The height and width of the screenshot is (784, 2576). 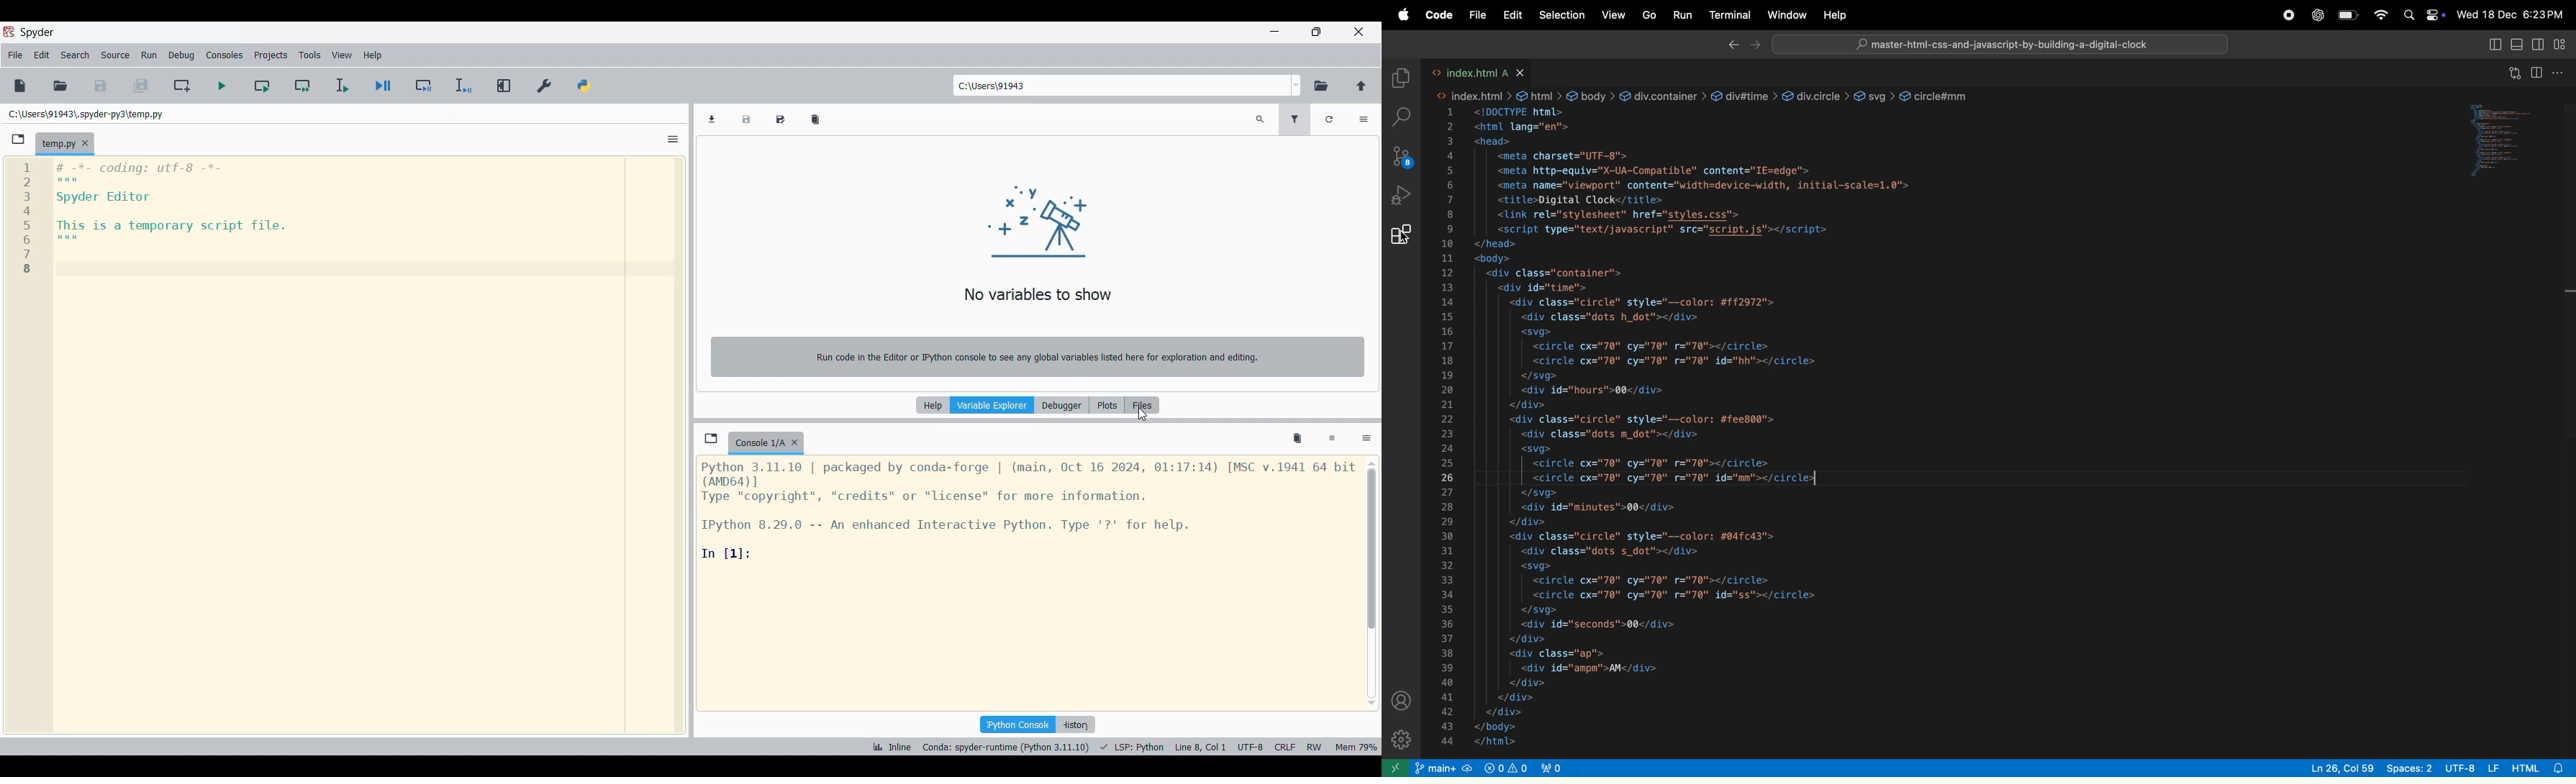 I want to click on options, so click(x=2565, y=73).